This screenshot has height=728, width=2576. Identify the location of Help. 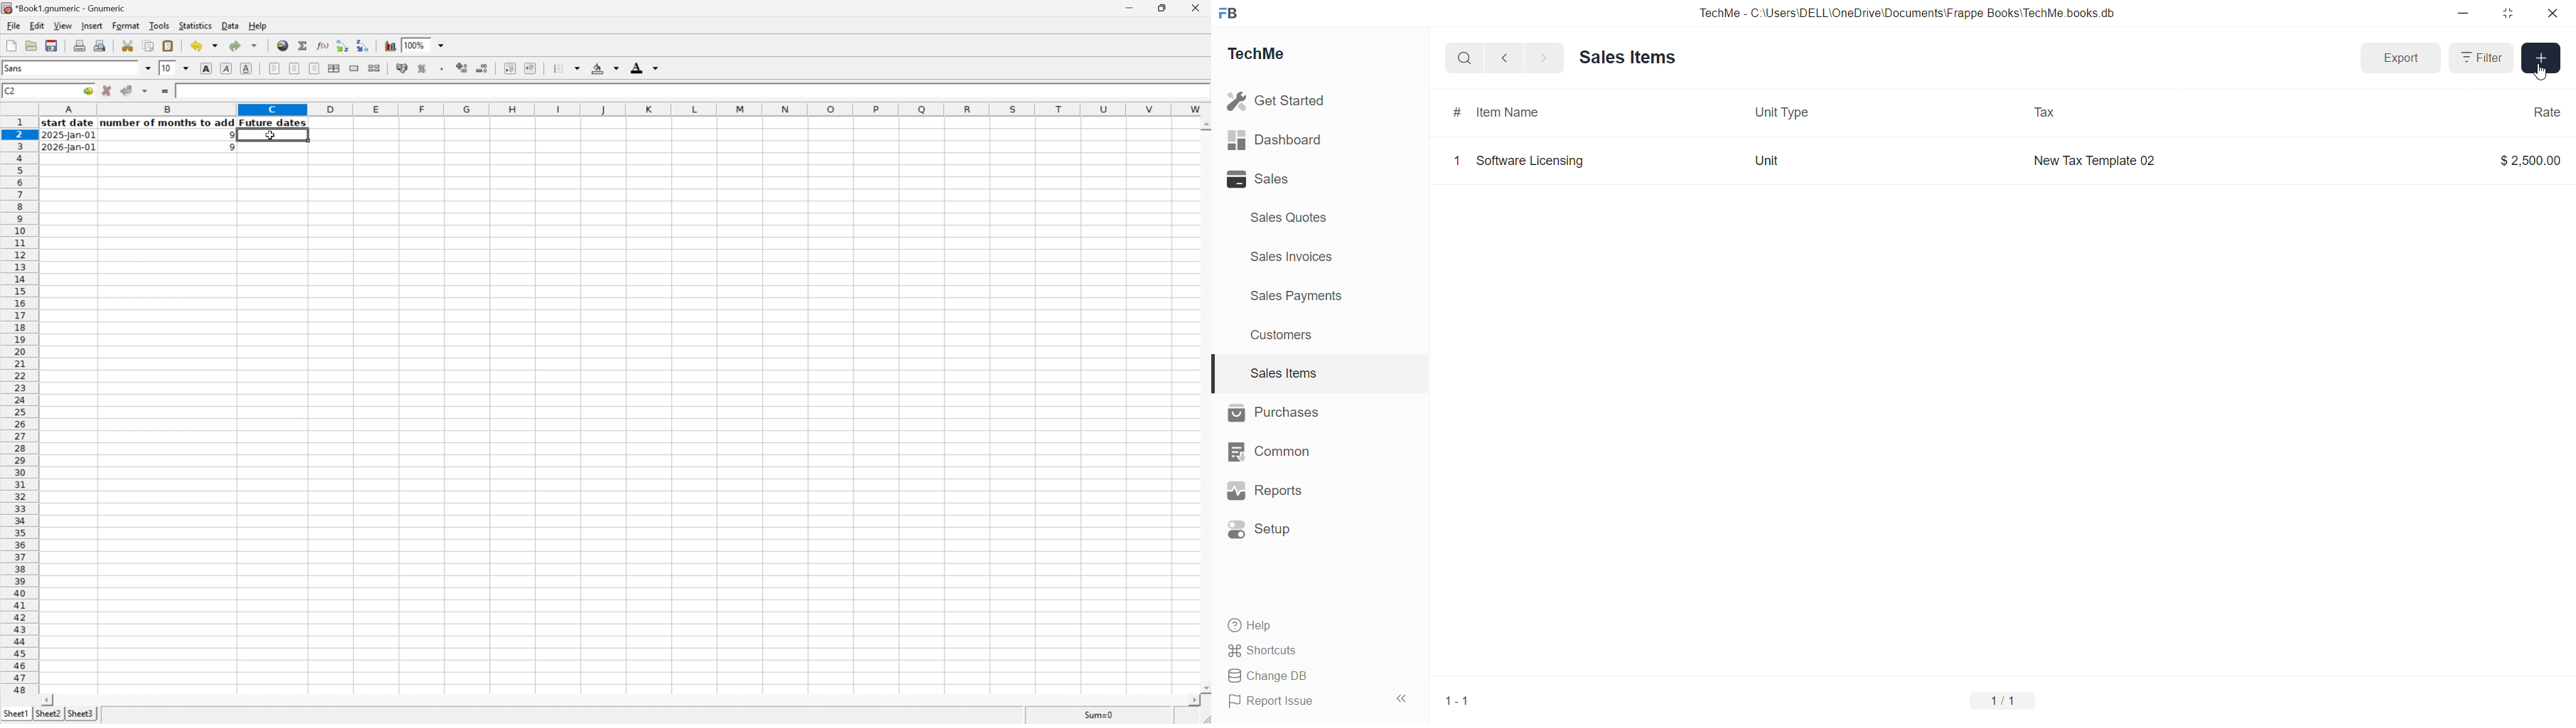
(1252, 626).